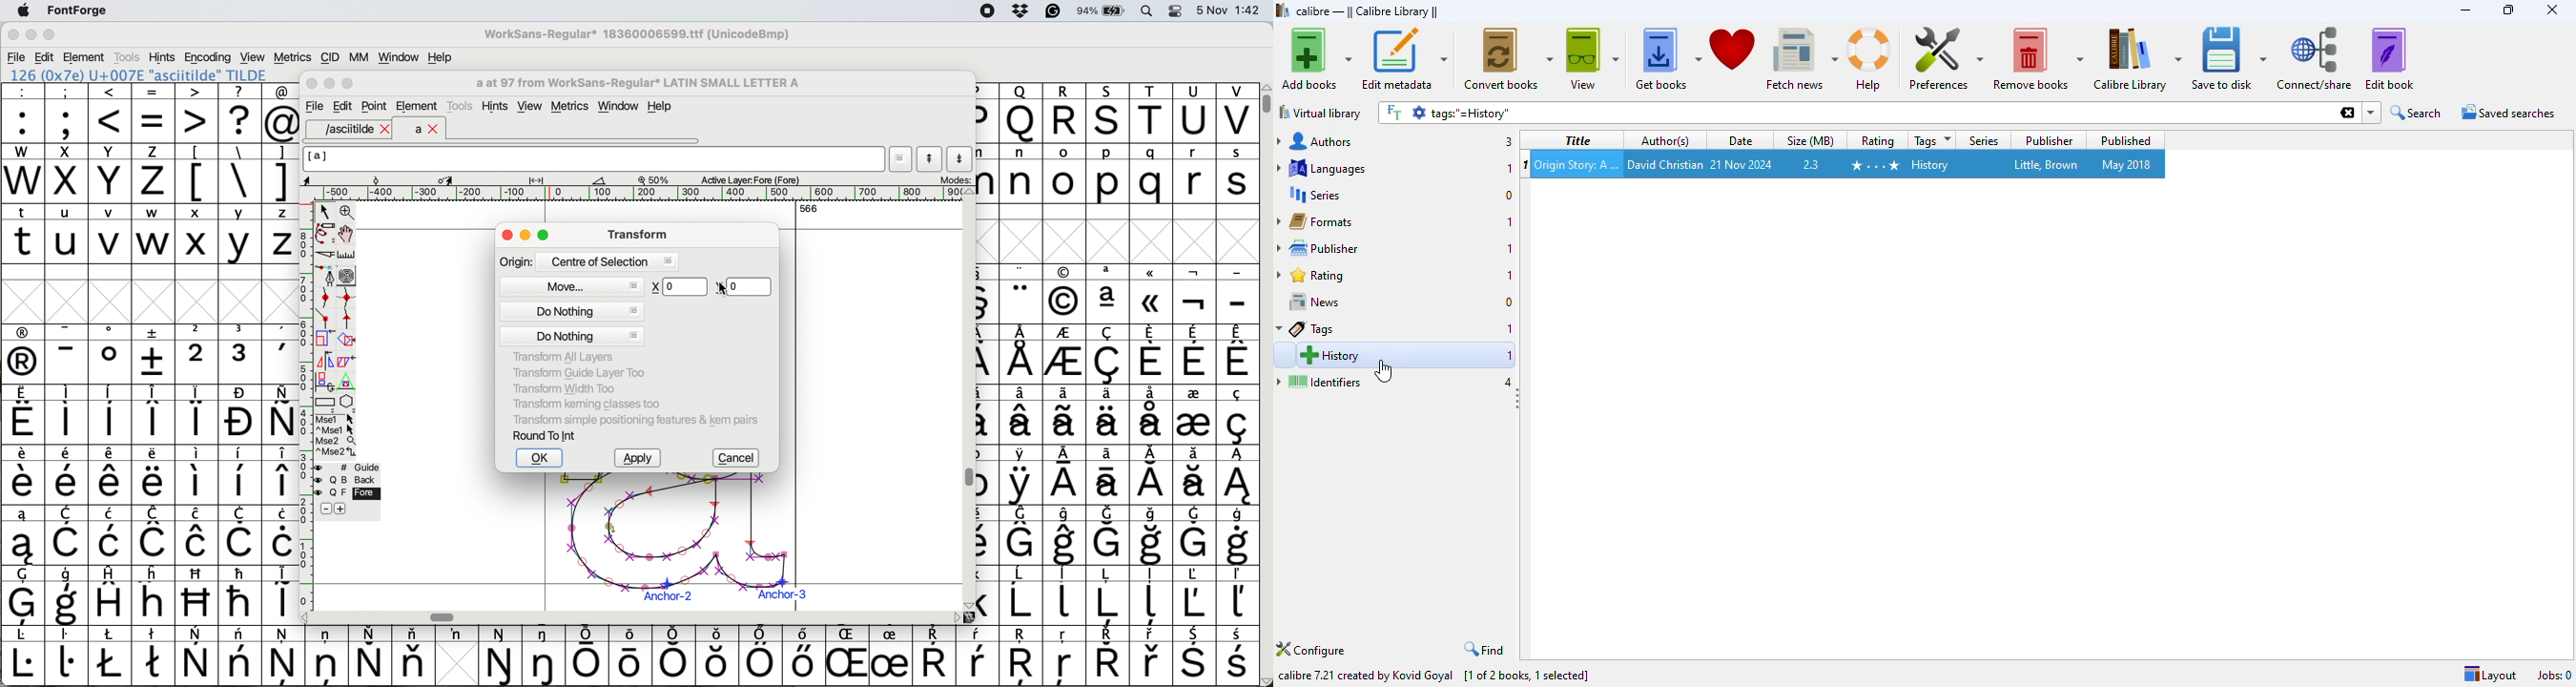  Describe the element at coordinates (70, 536) in the screenshot. I see `symbol` at that location.